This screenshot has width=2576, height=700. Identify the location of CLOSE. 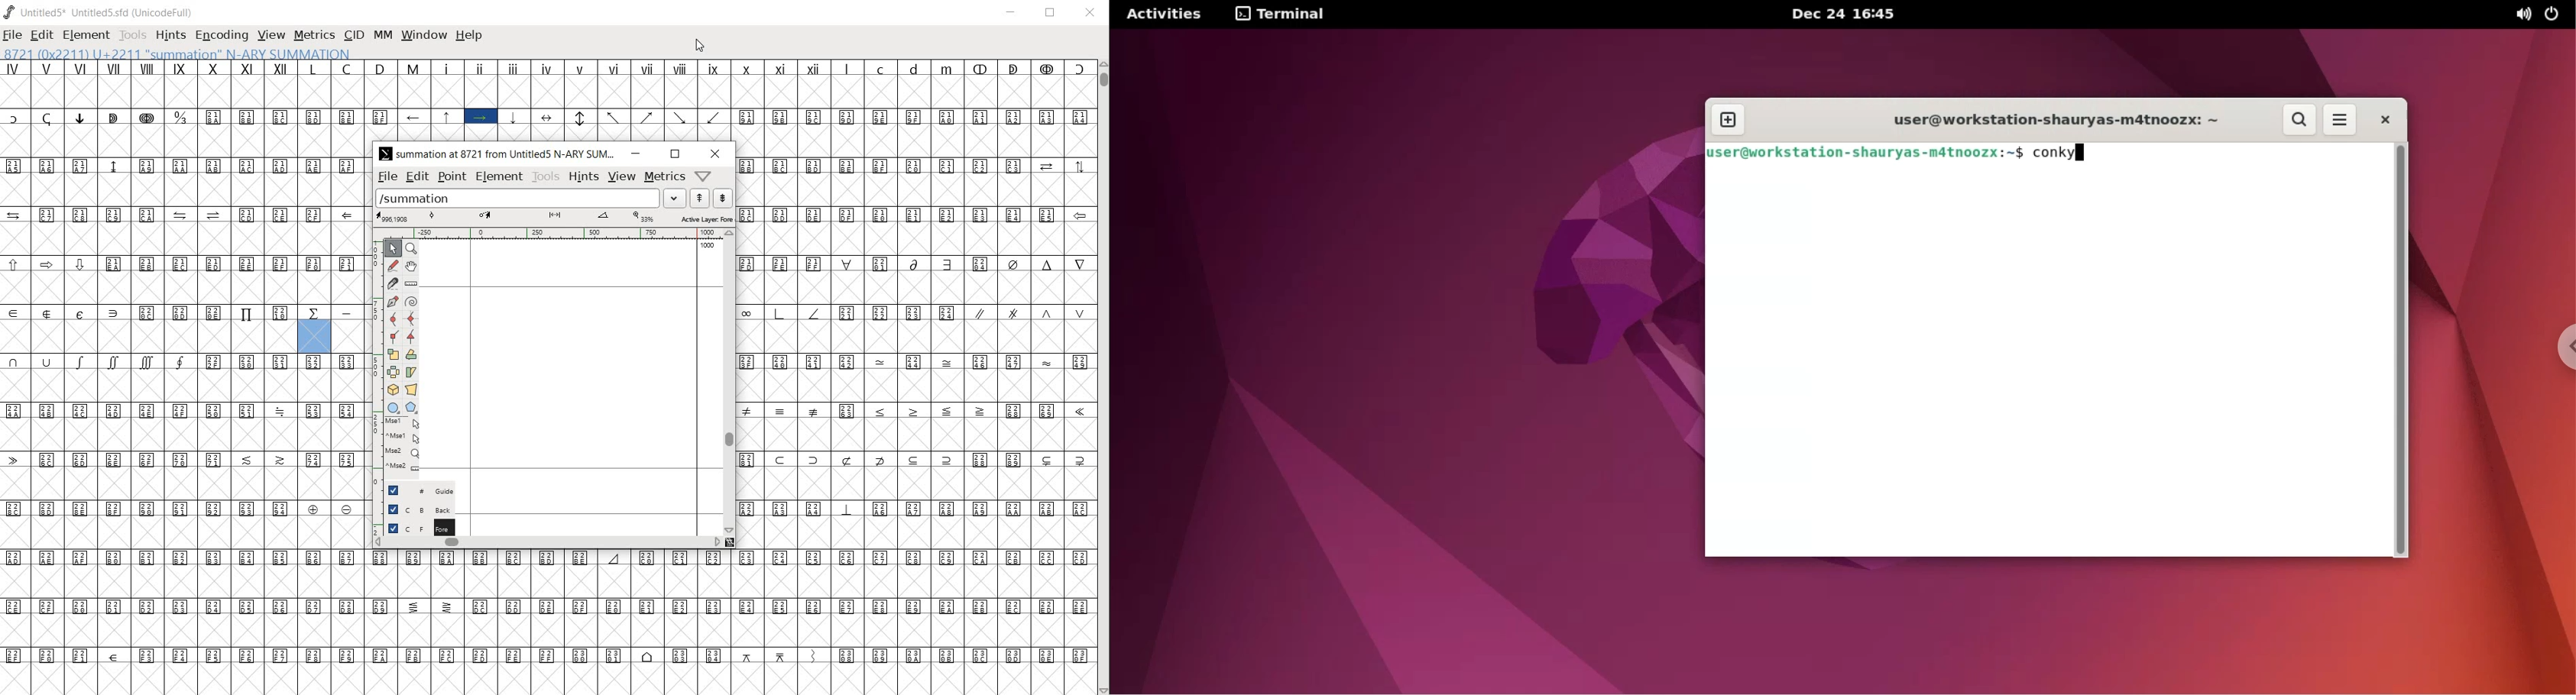
(1091, 13).